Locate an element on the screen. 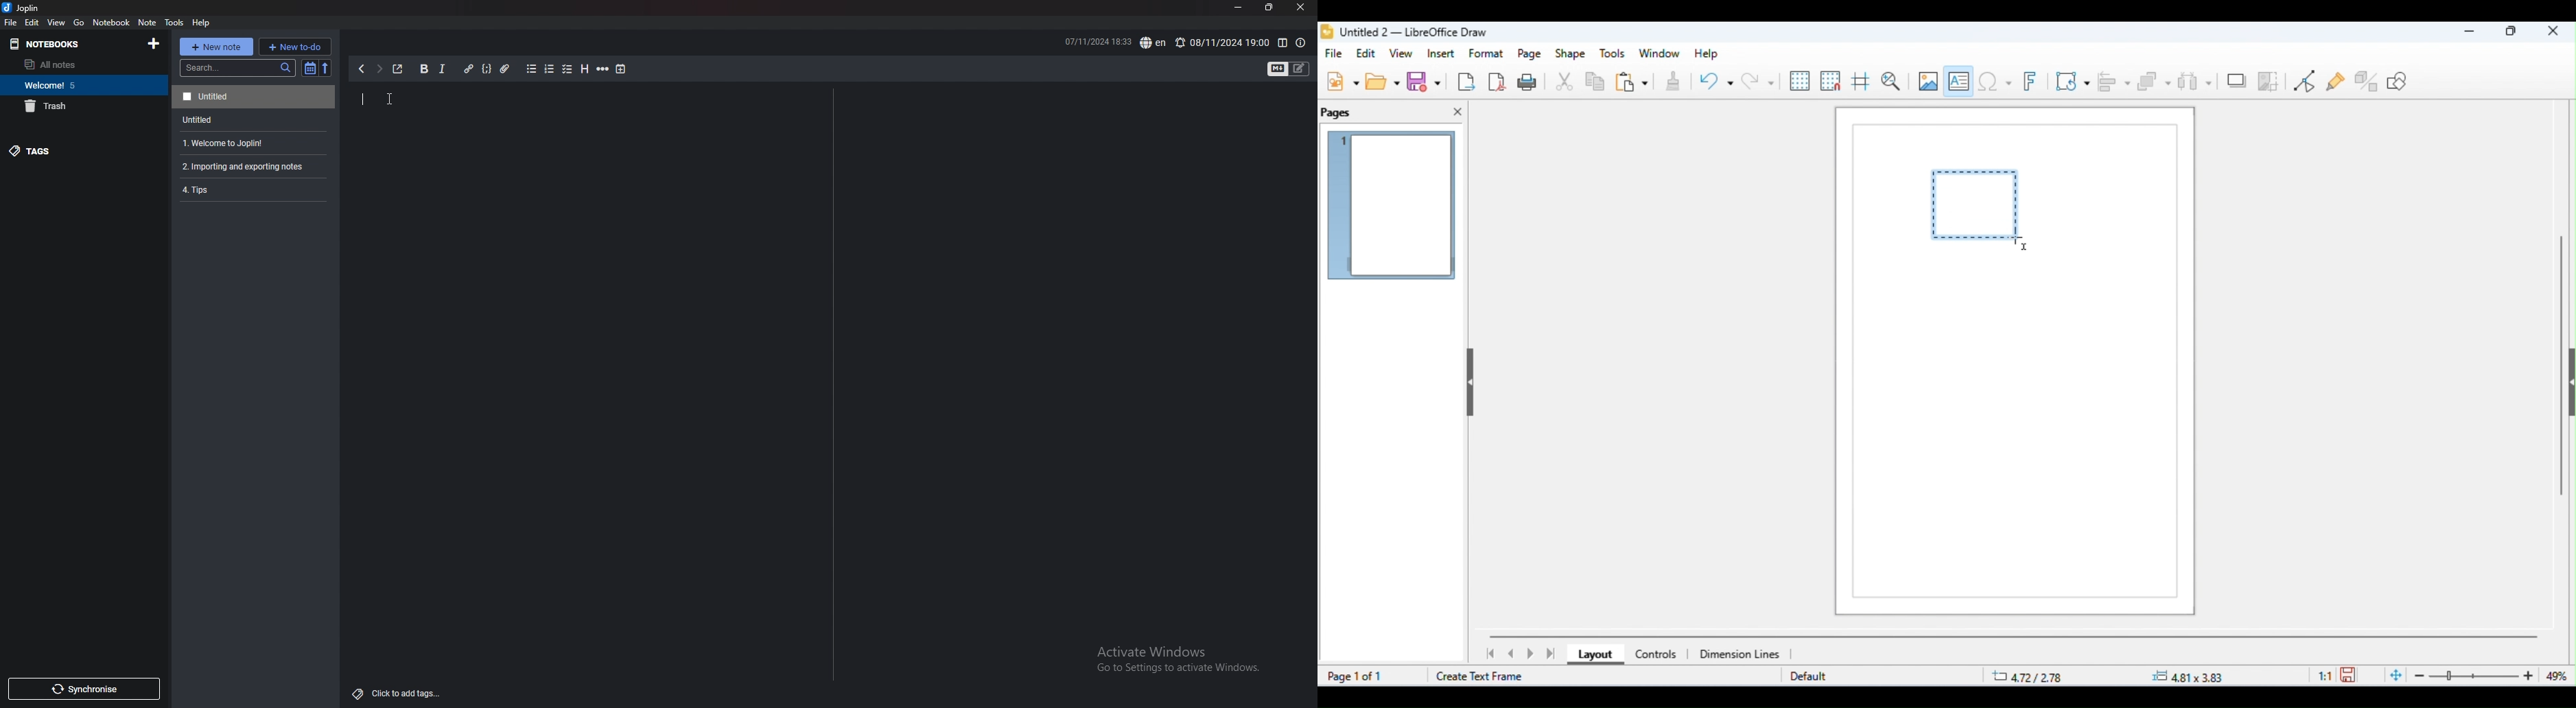 The height and width of the screenshot is (728, 2576). last page is located at coordinates (1552, 654).